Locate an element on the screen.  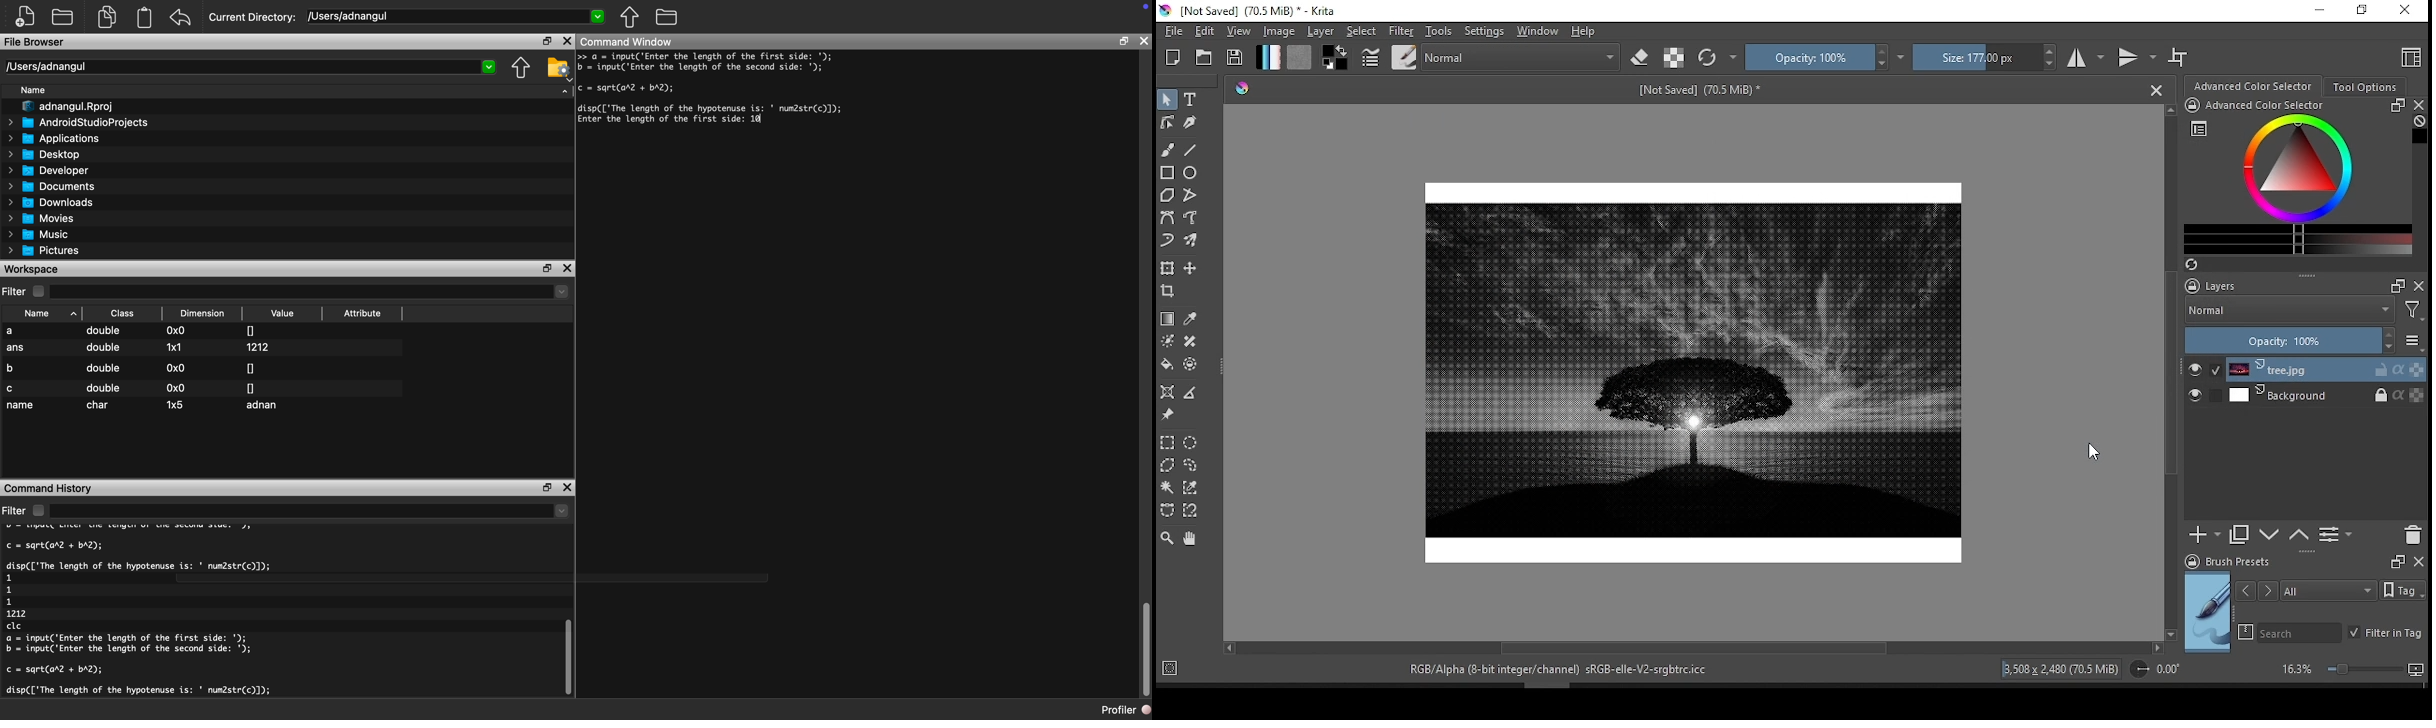
move layer or down is located at coordinates (2270, 537).